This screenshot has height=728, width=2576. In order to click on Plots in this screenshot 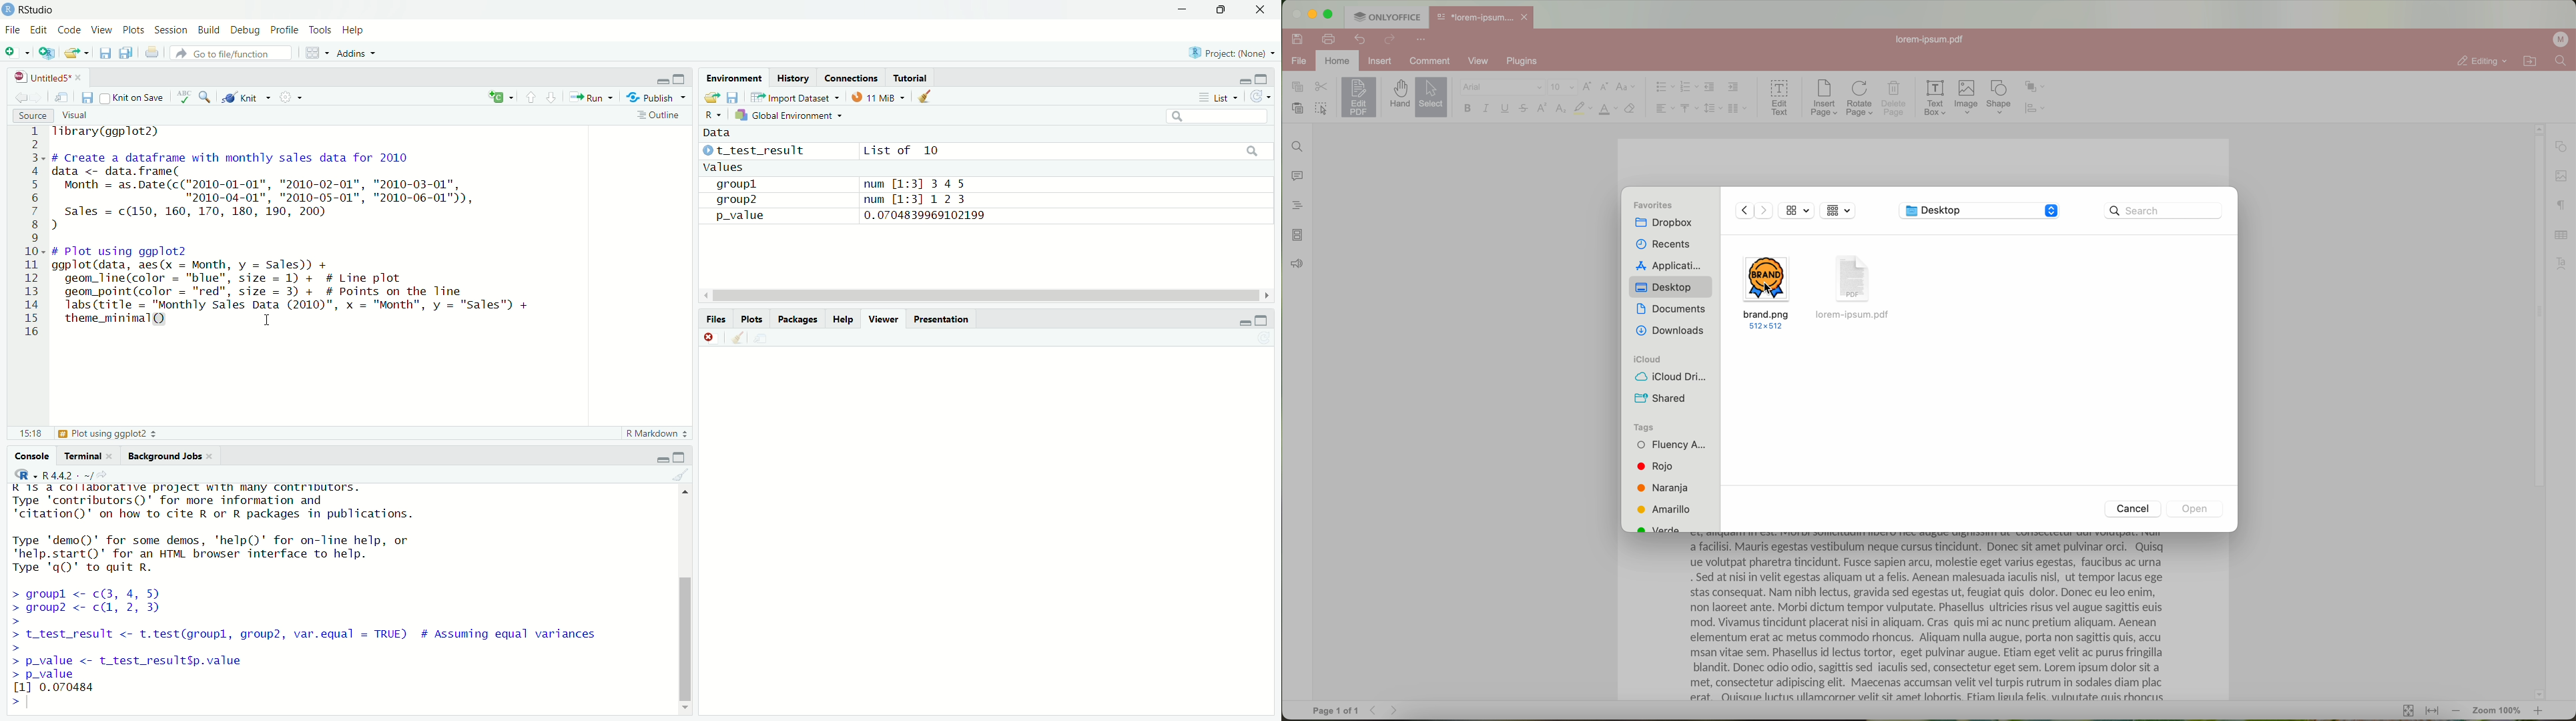, I will do `click(133, 29)`.